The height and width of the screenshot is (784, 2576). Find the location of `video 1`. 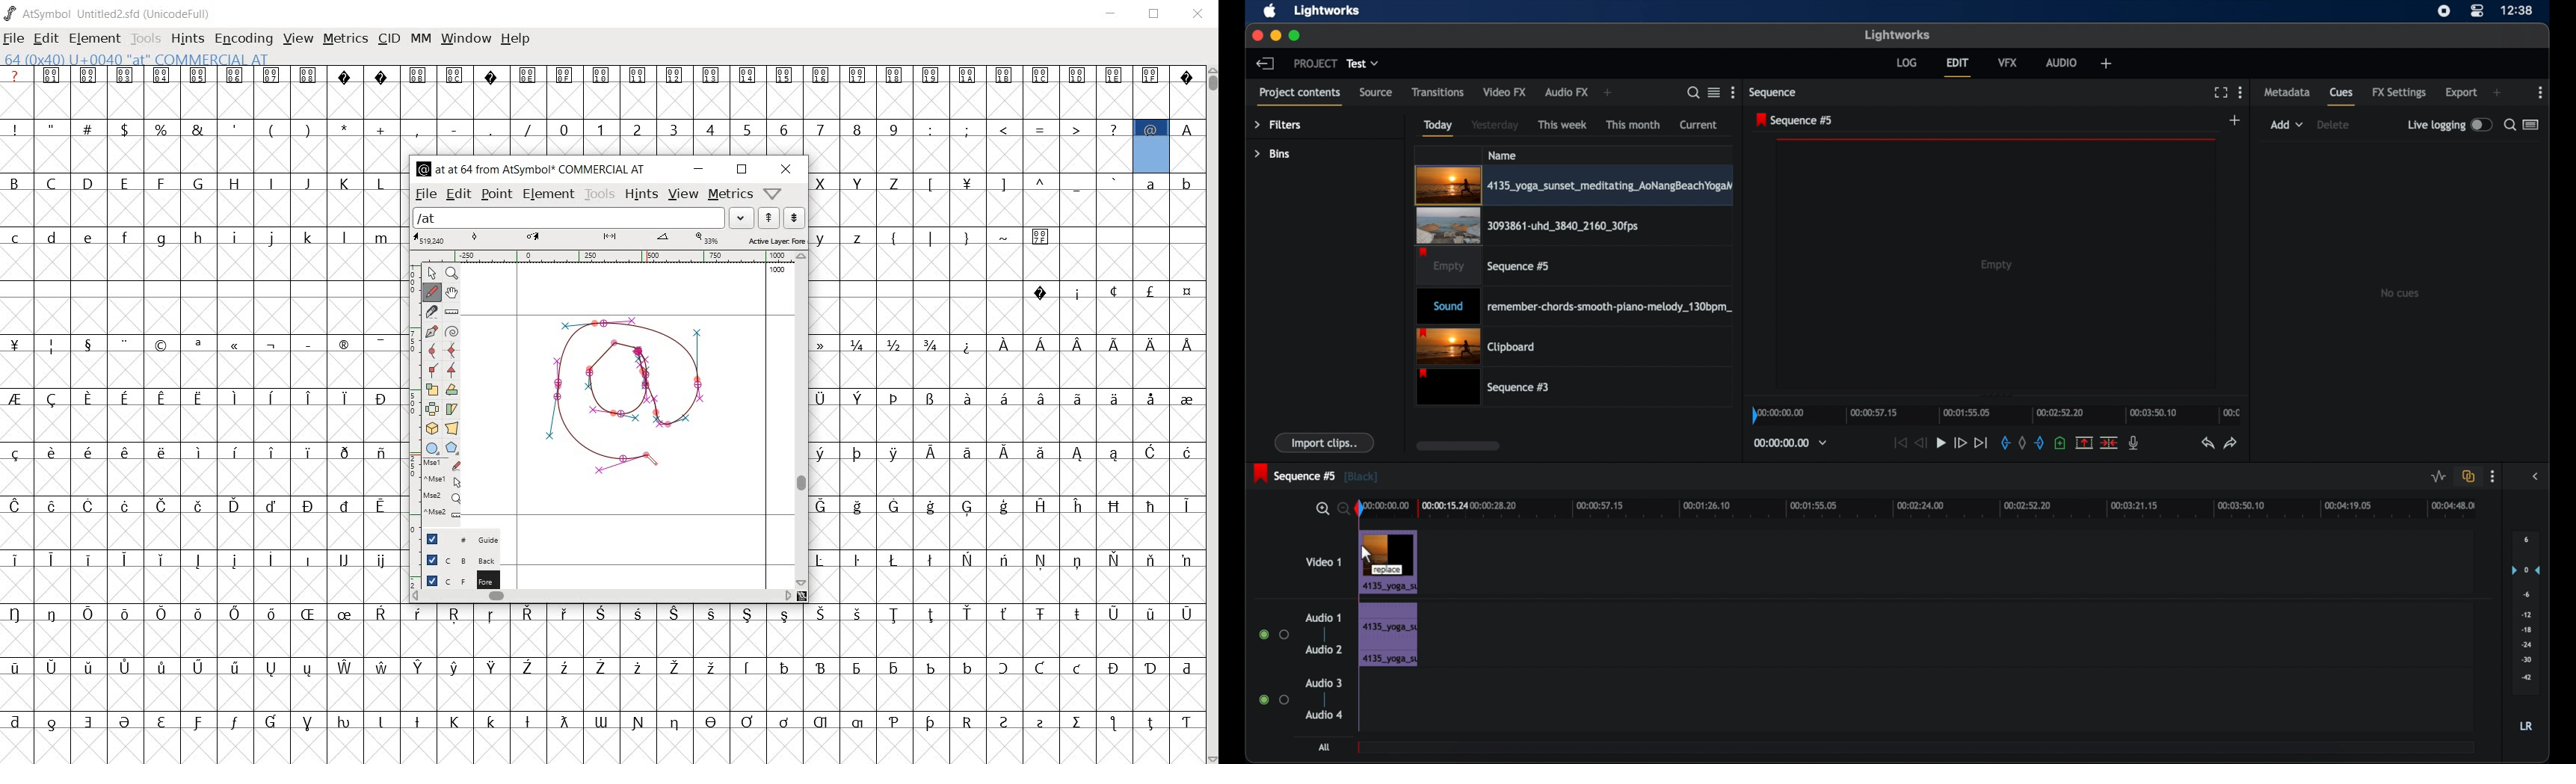

video 1 is located at coordinates (1325, 562).